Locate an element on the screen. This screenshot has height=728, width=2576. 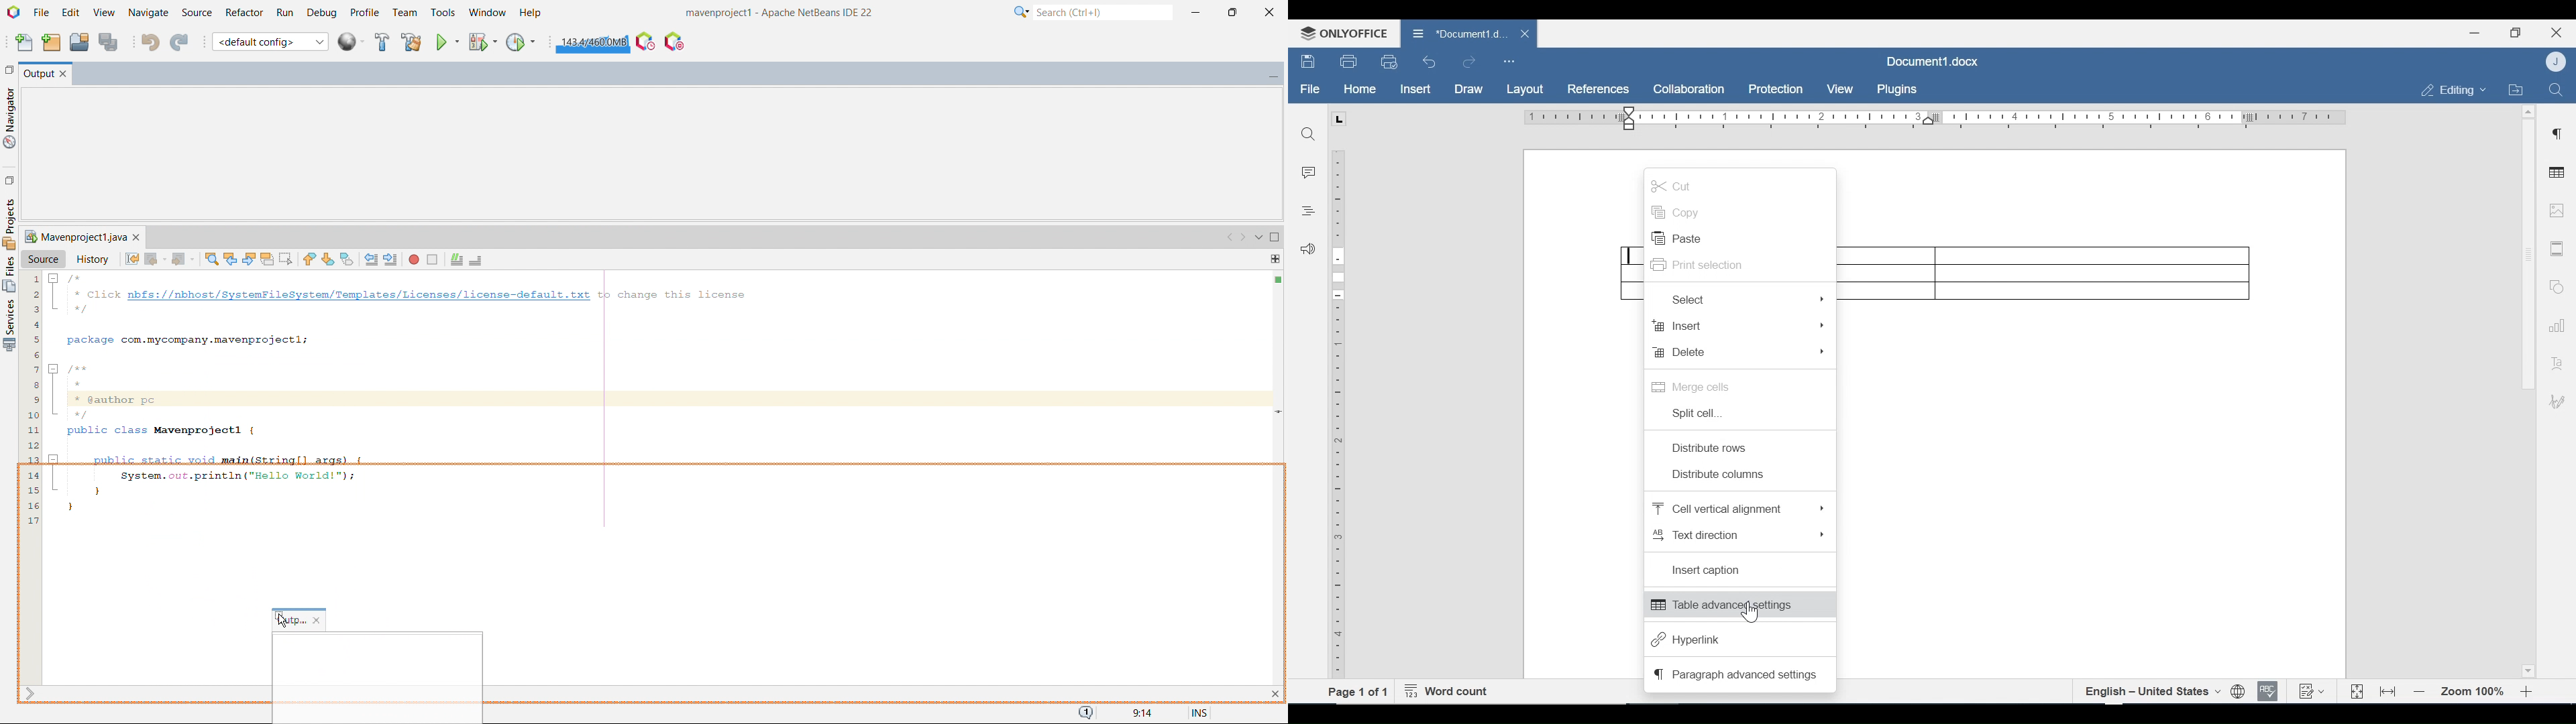
Distribute rows is located at coordinates (1712, 448).